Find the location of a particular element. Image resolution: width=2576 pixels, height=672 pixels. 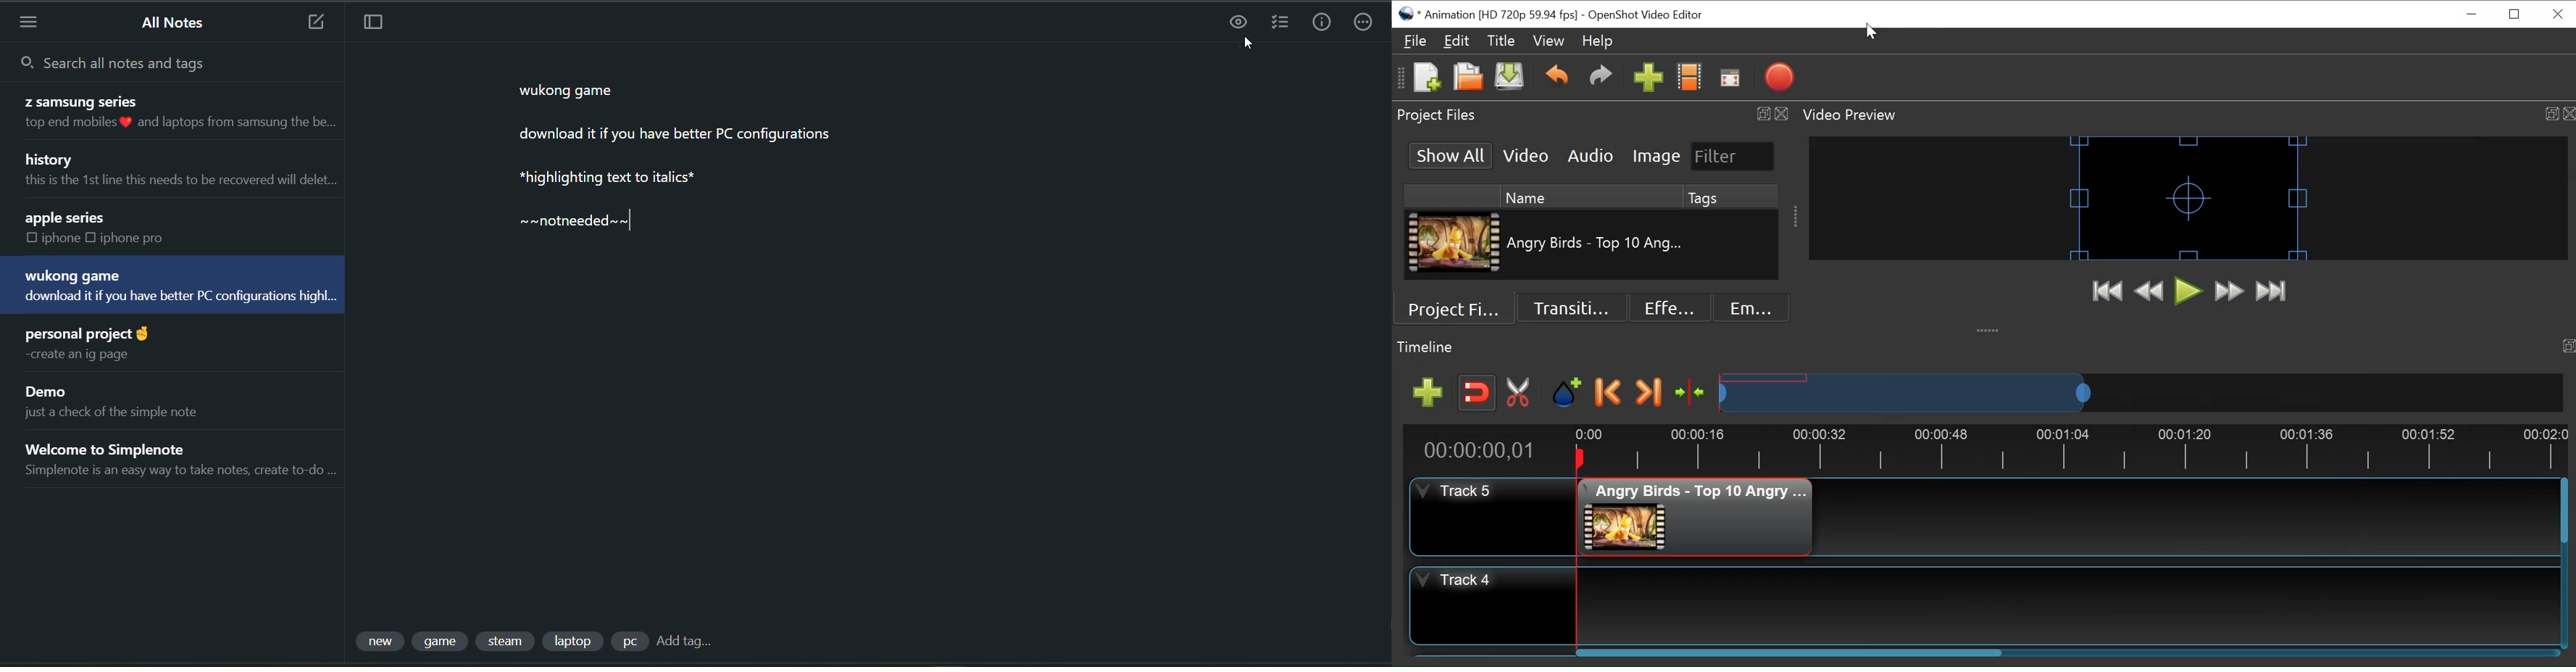

Project Files is located at coordinates (1592, 115).